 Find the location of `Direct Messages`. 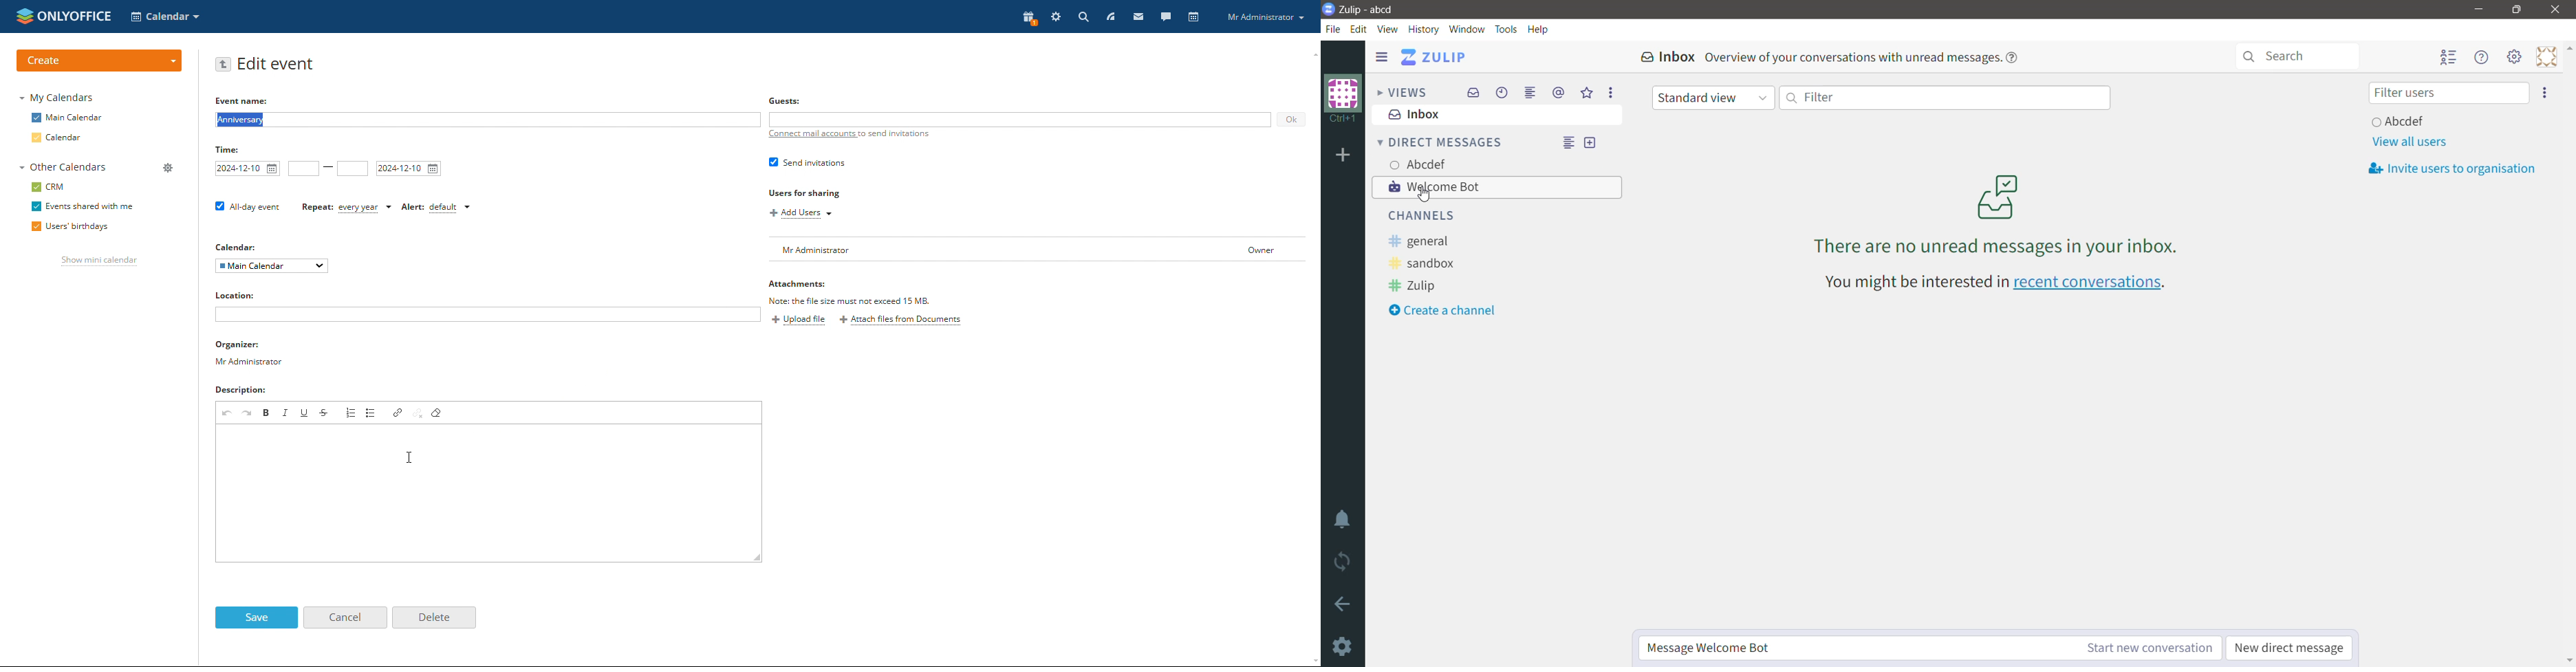

Direct Messages is located at coordinates (1439, 141).